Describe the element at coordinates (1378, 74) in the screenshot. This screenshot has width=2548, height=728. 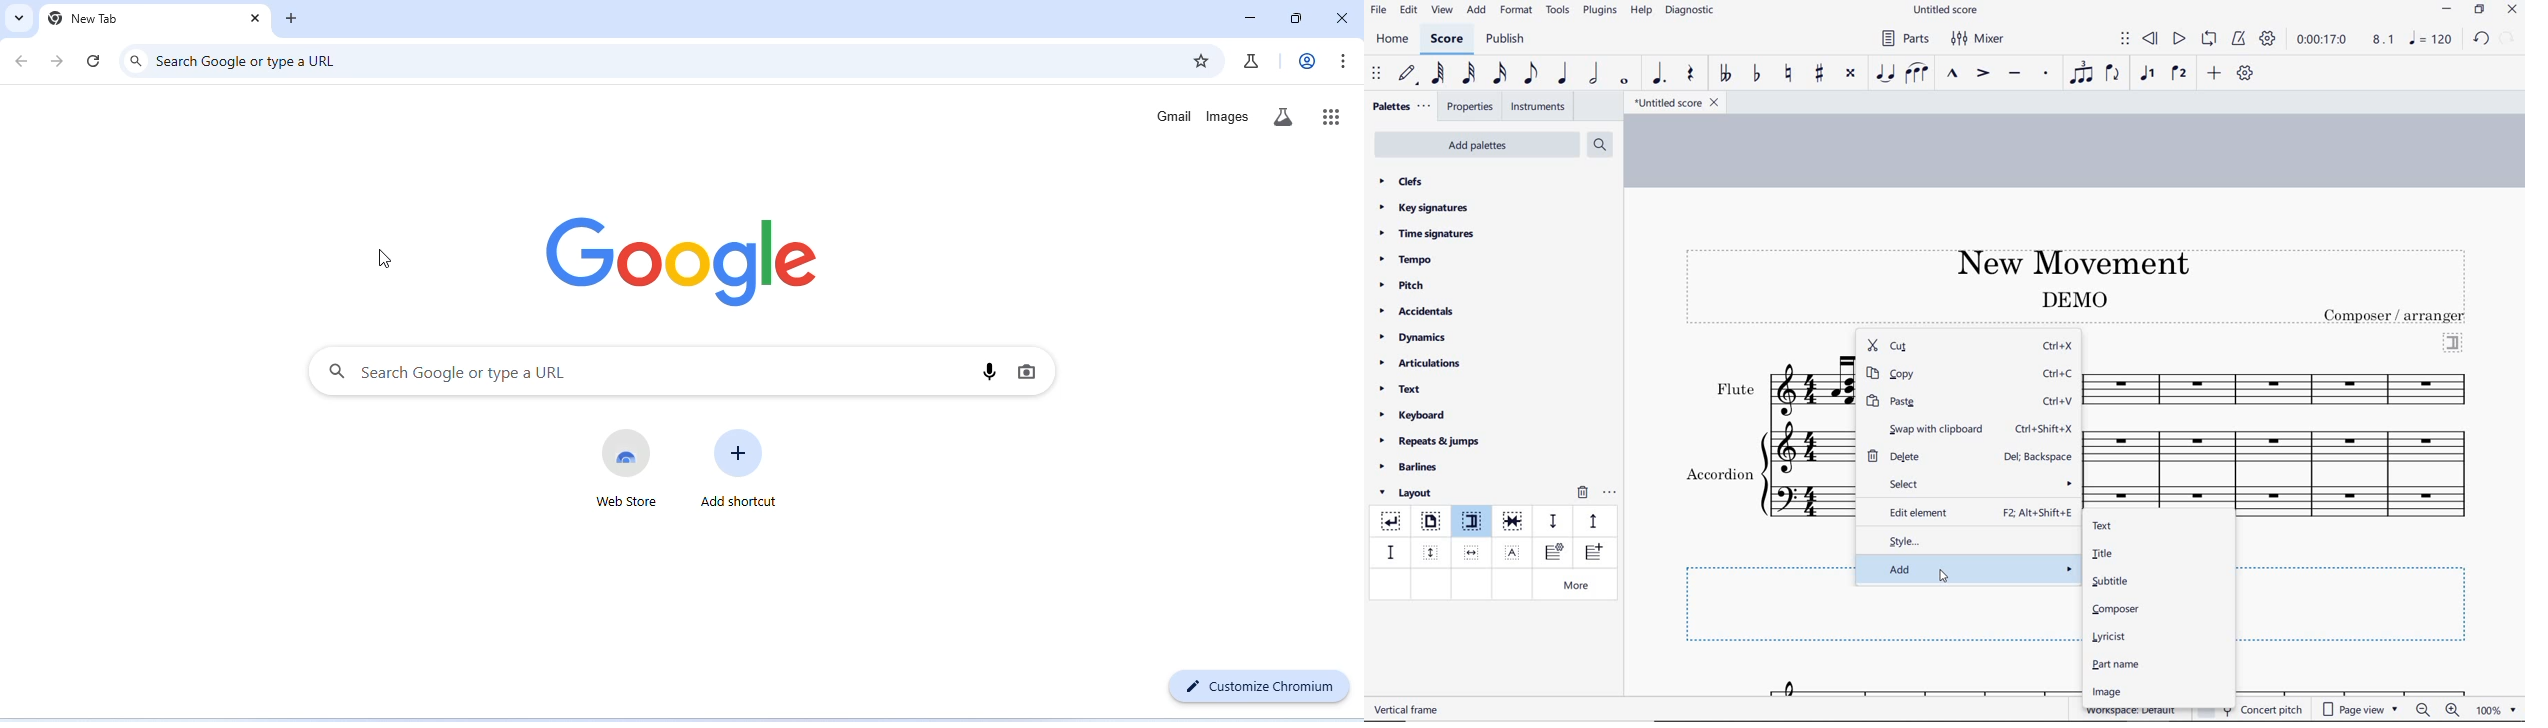
I see `select to move` at that location.